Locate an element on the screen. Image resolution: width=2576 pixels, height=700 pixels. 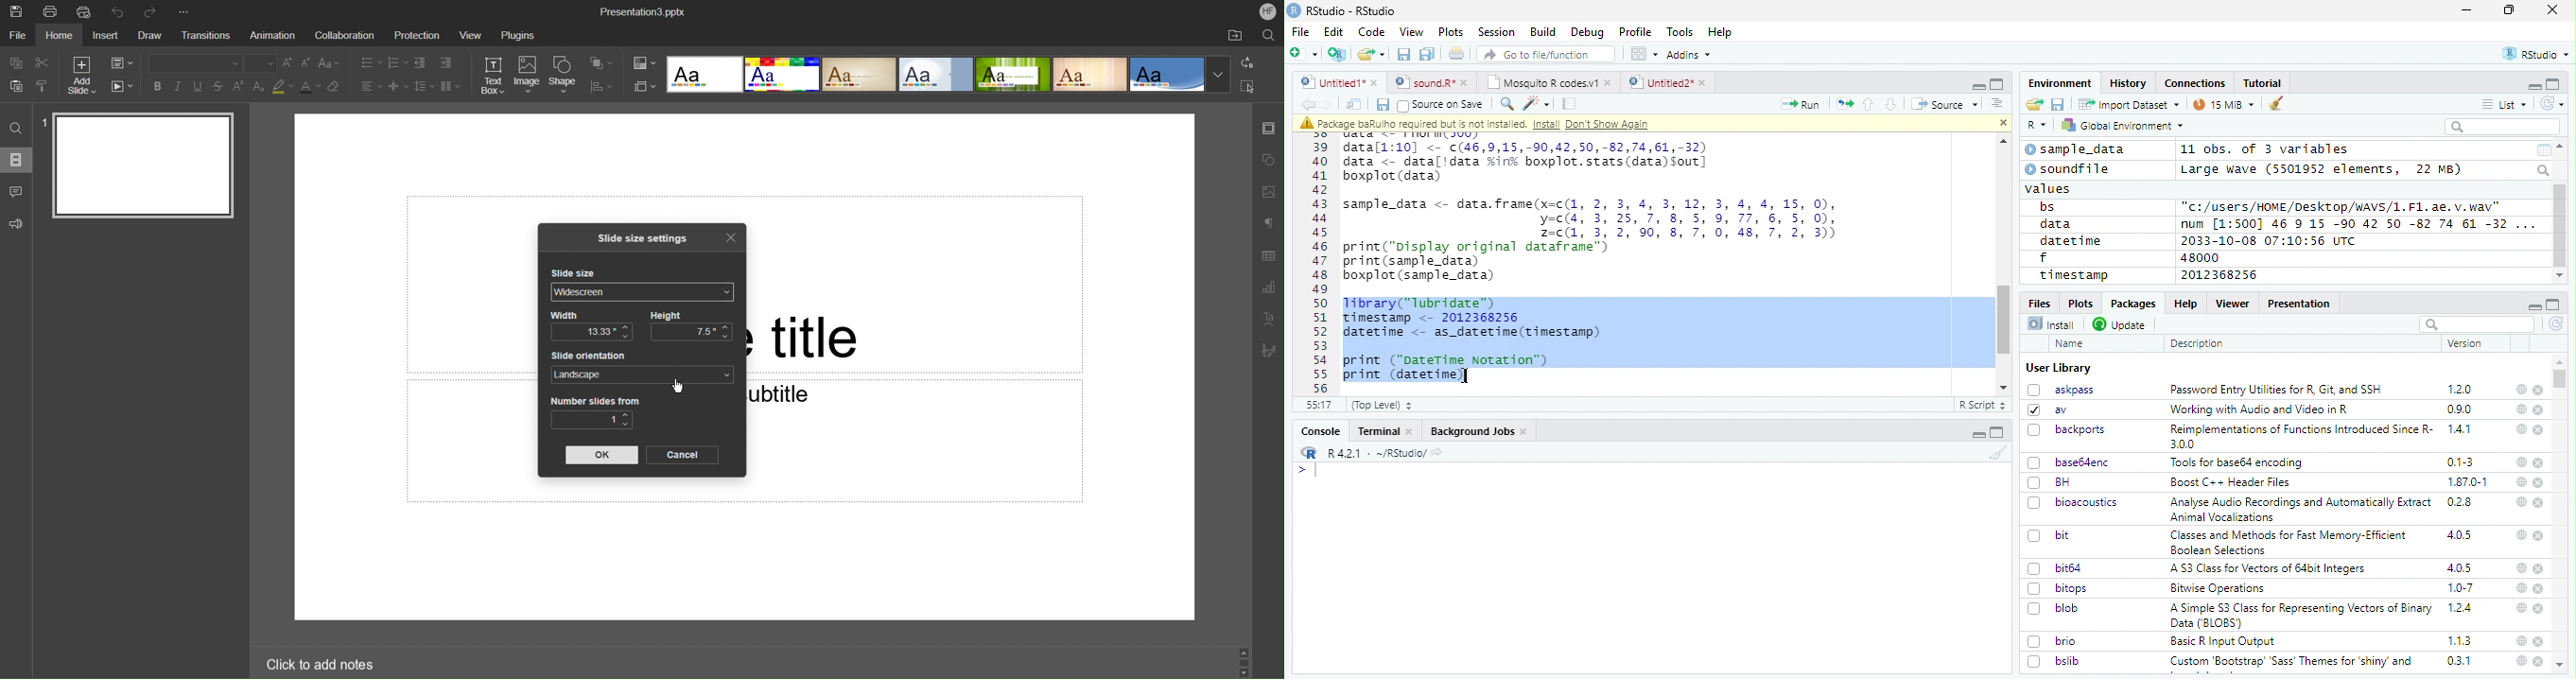
backports is located at coordinates (2069, 430).